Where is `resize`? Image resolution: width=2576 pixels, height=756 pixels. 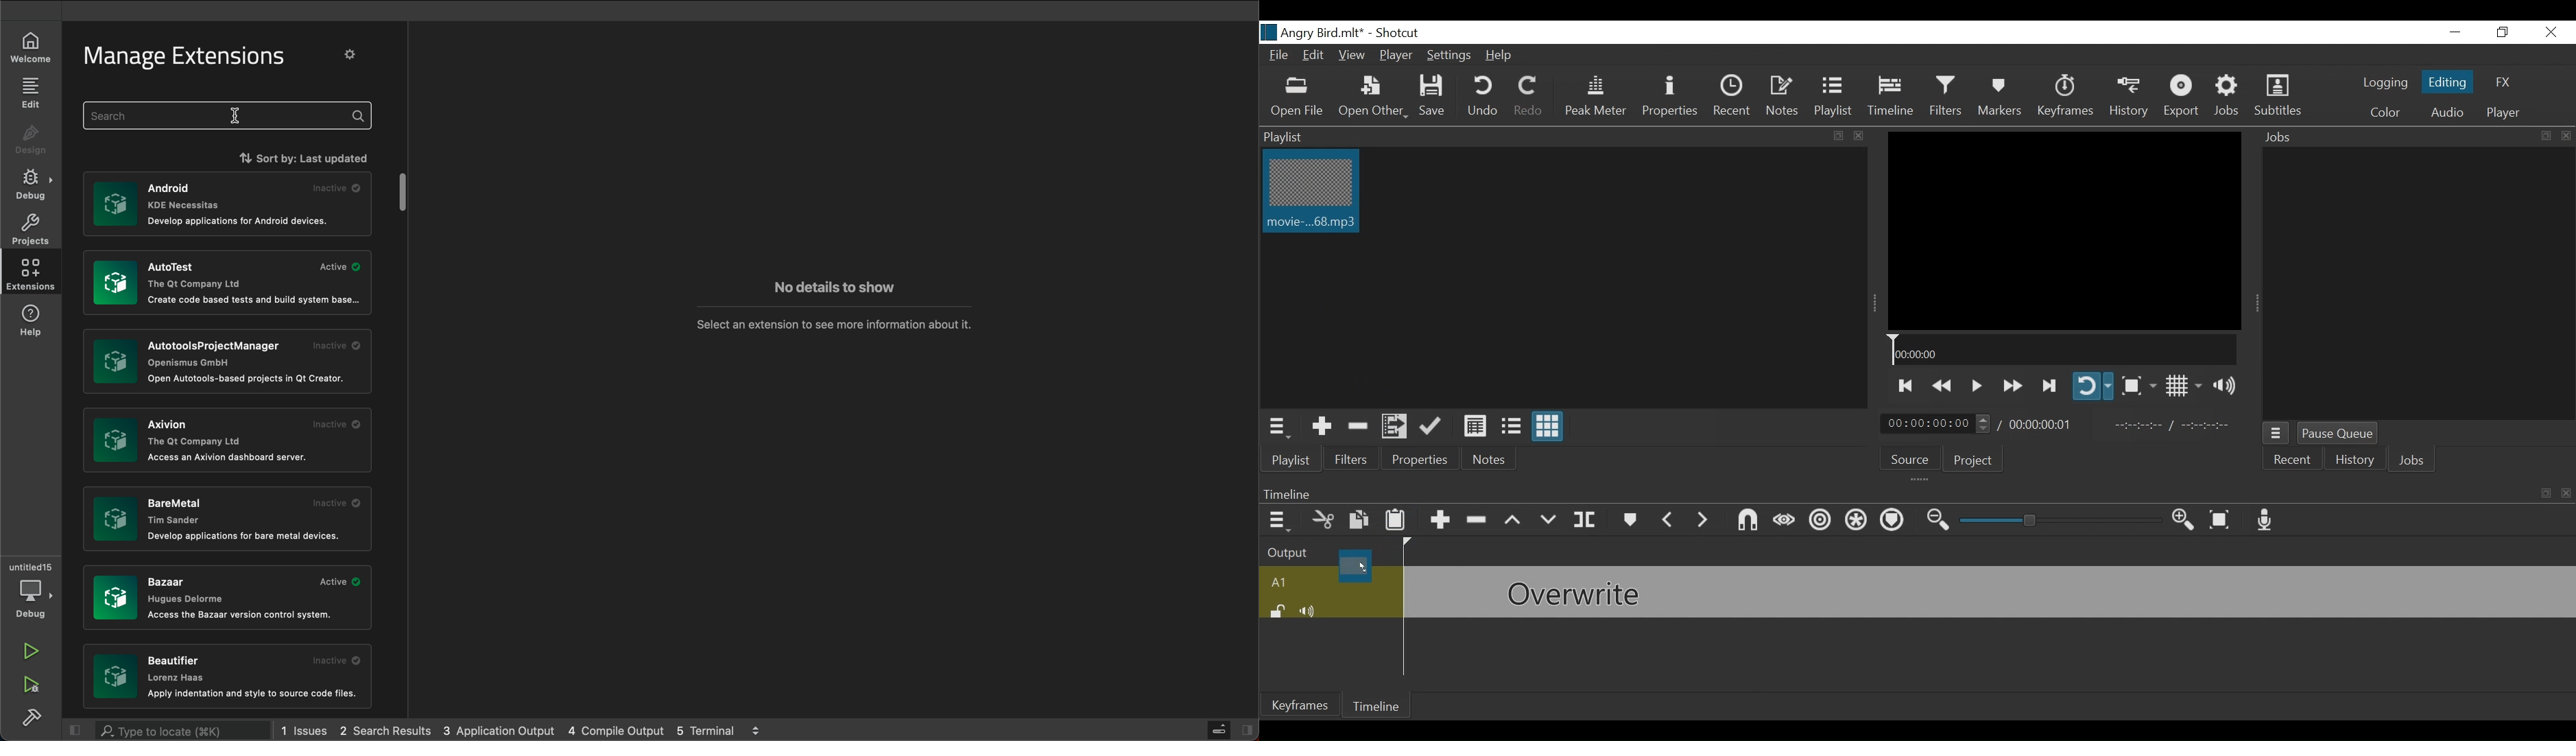 resize is located at coordinates (1837, 136).